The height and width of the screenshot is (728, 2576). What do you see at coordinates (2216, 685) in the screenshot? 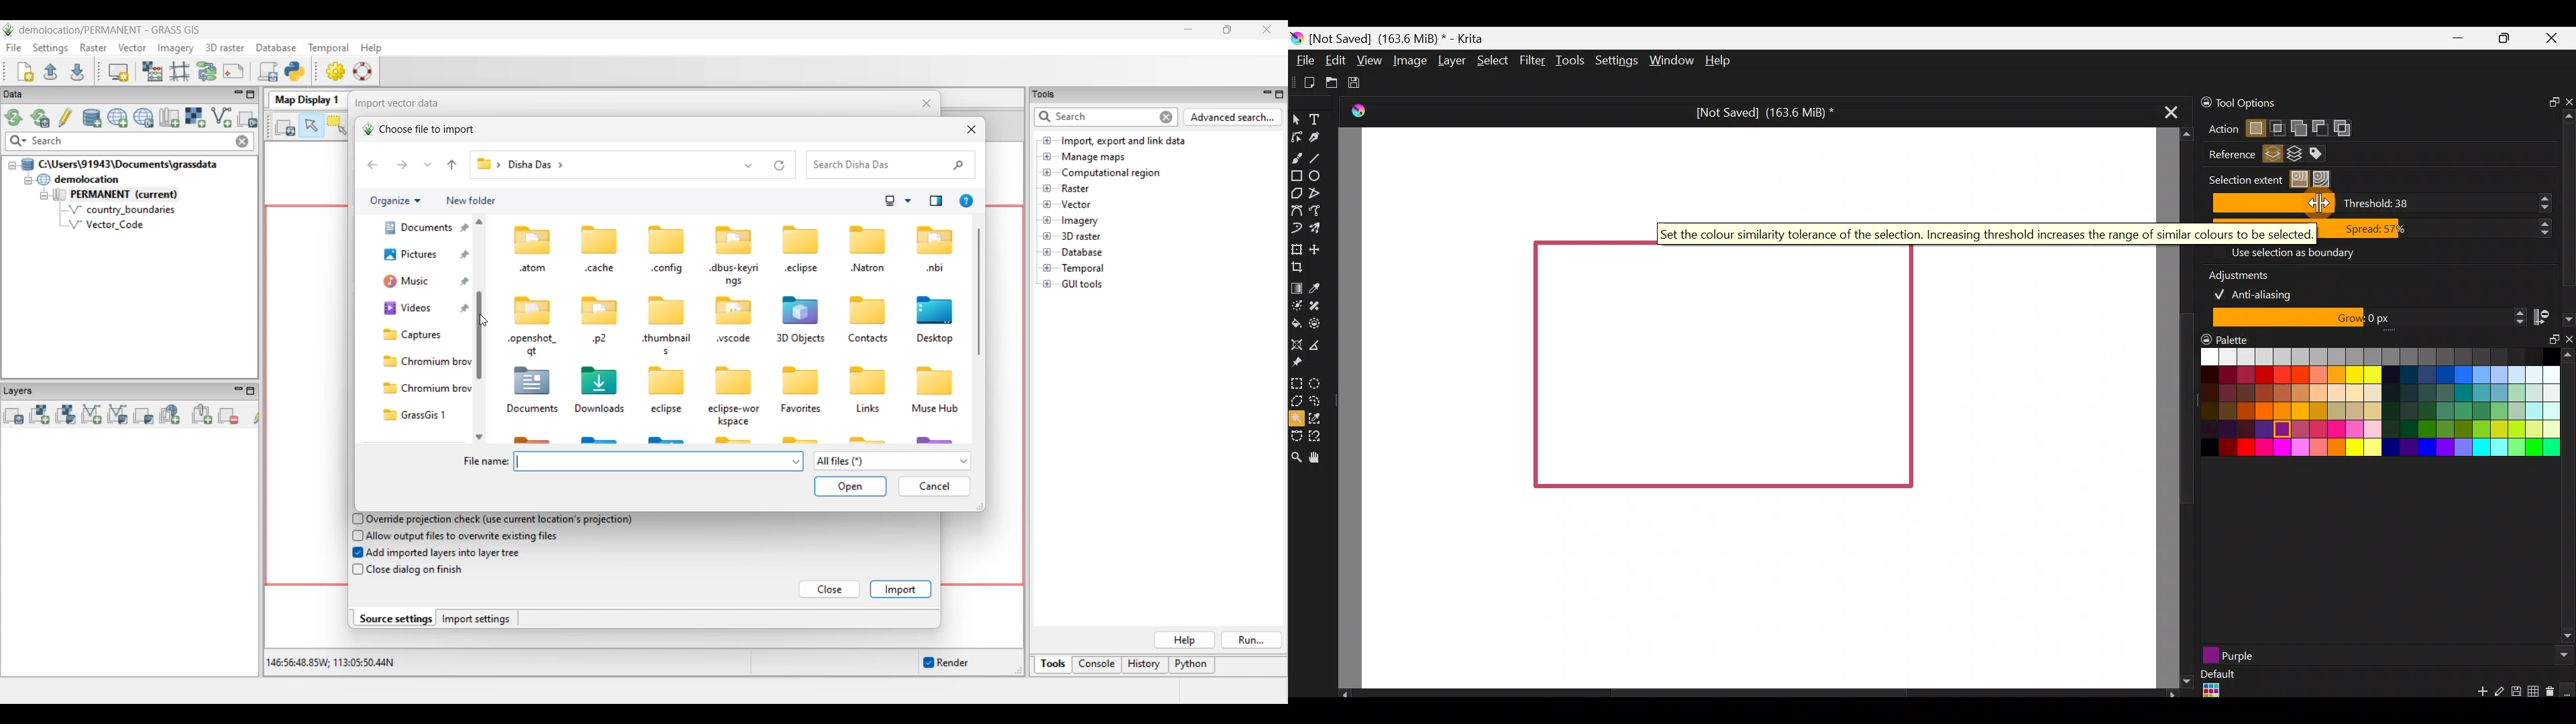
I see `Default` at bounding box center [2216, 685].